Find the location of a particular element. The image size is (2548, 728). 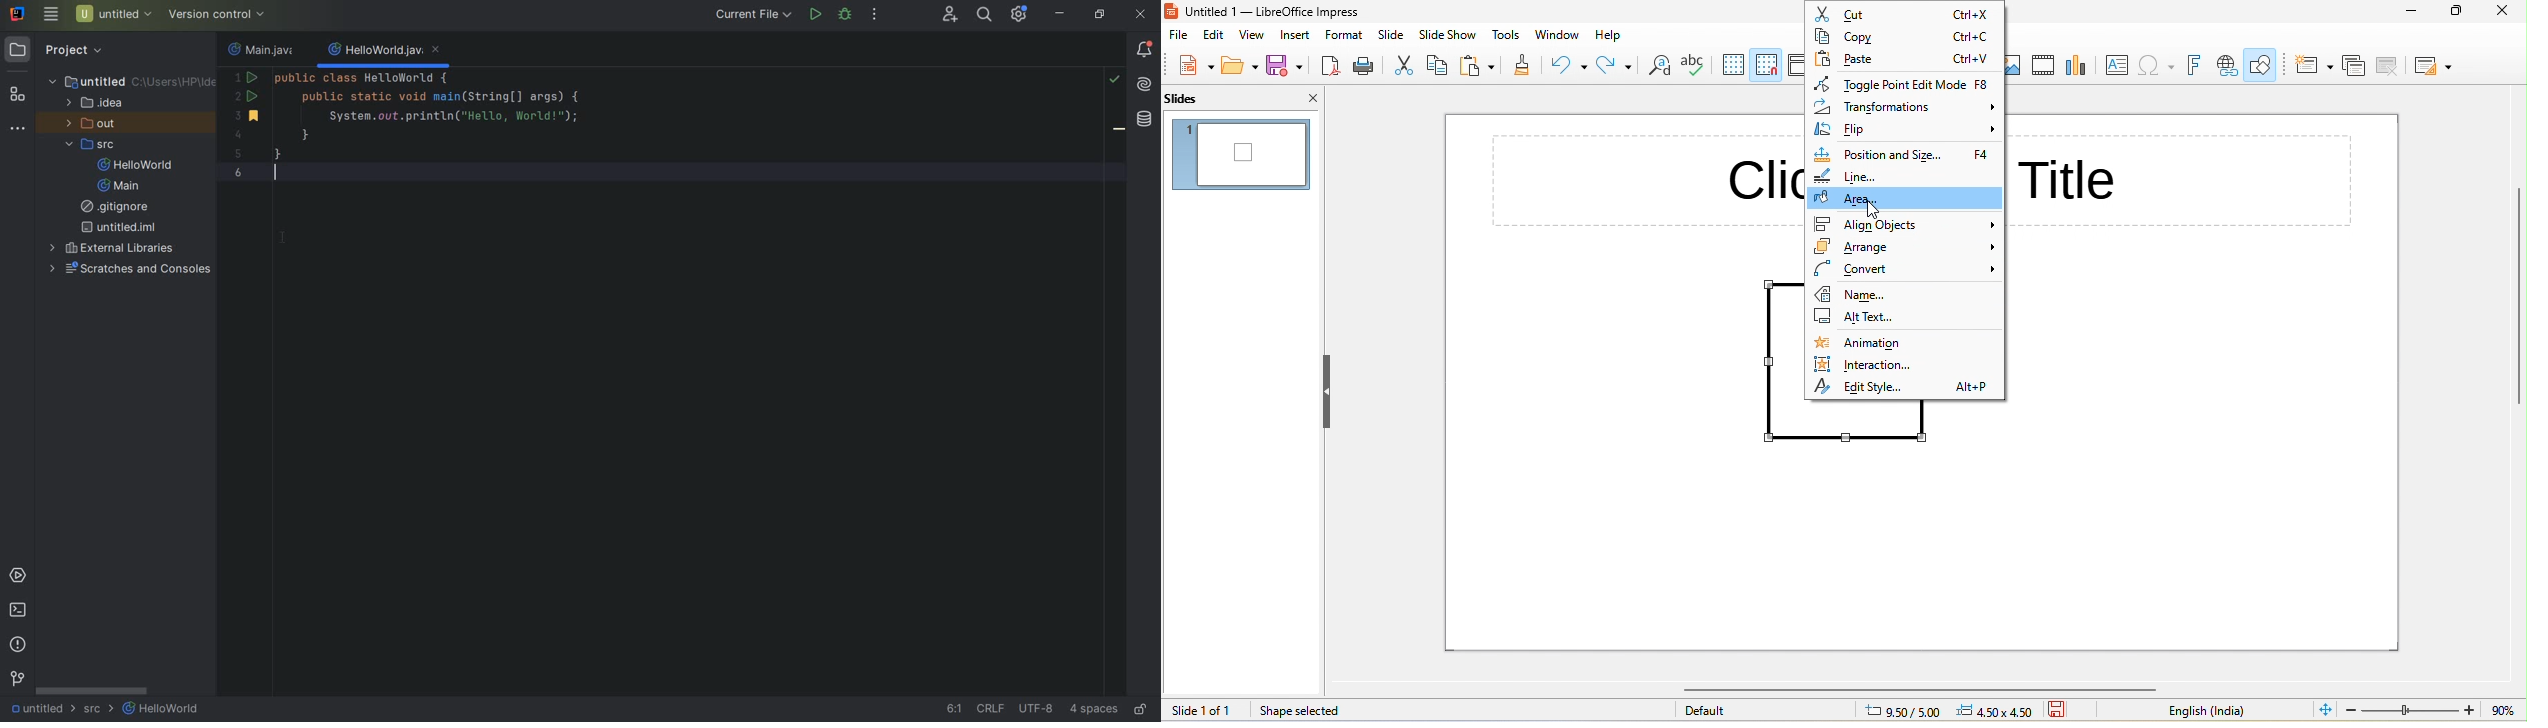

format is located at coordinates (1341, 35).